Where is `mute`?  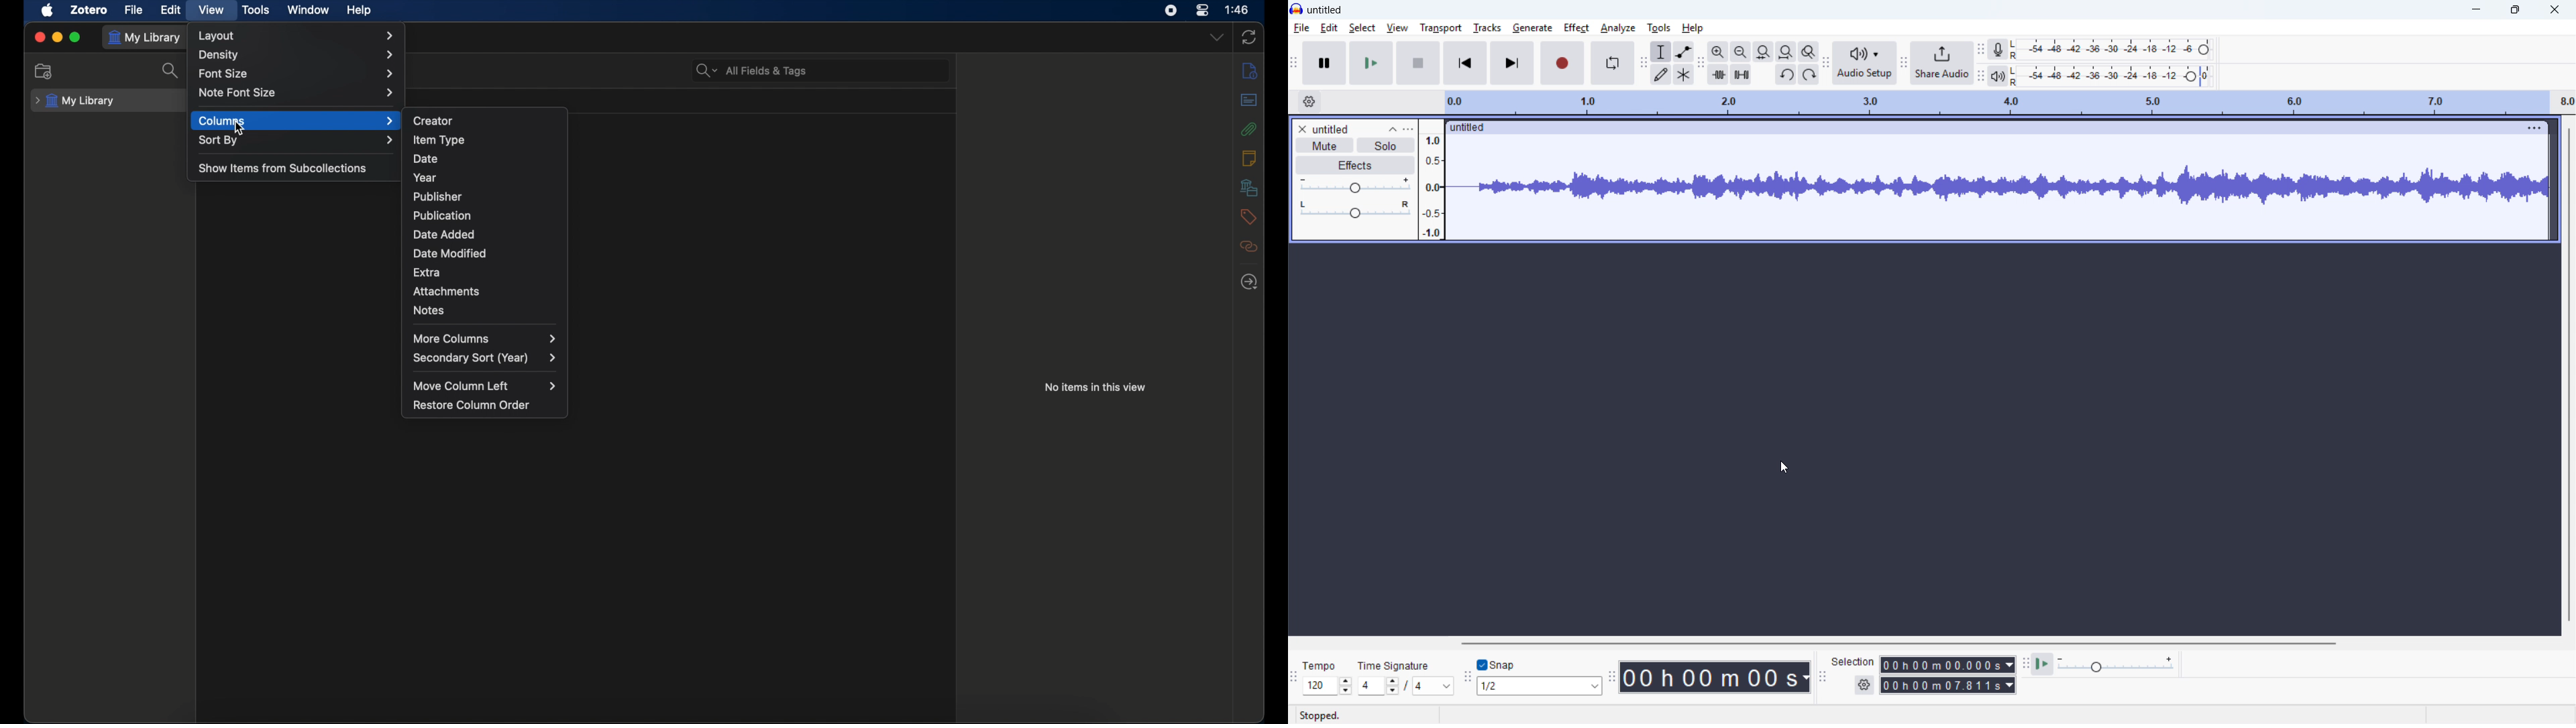
mute is located at coordinates (1325, 145).